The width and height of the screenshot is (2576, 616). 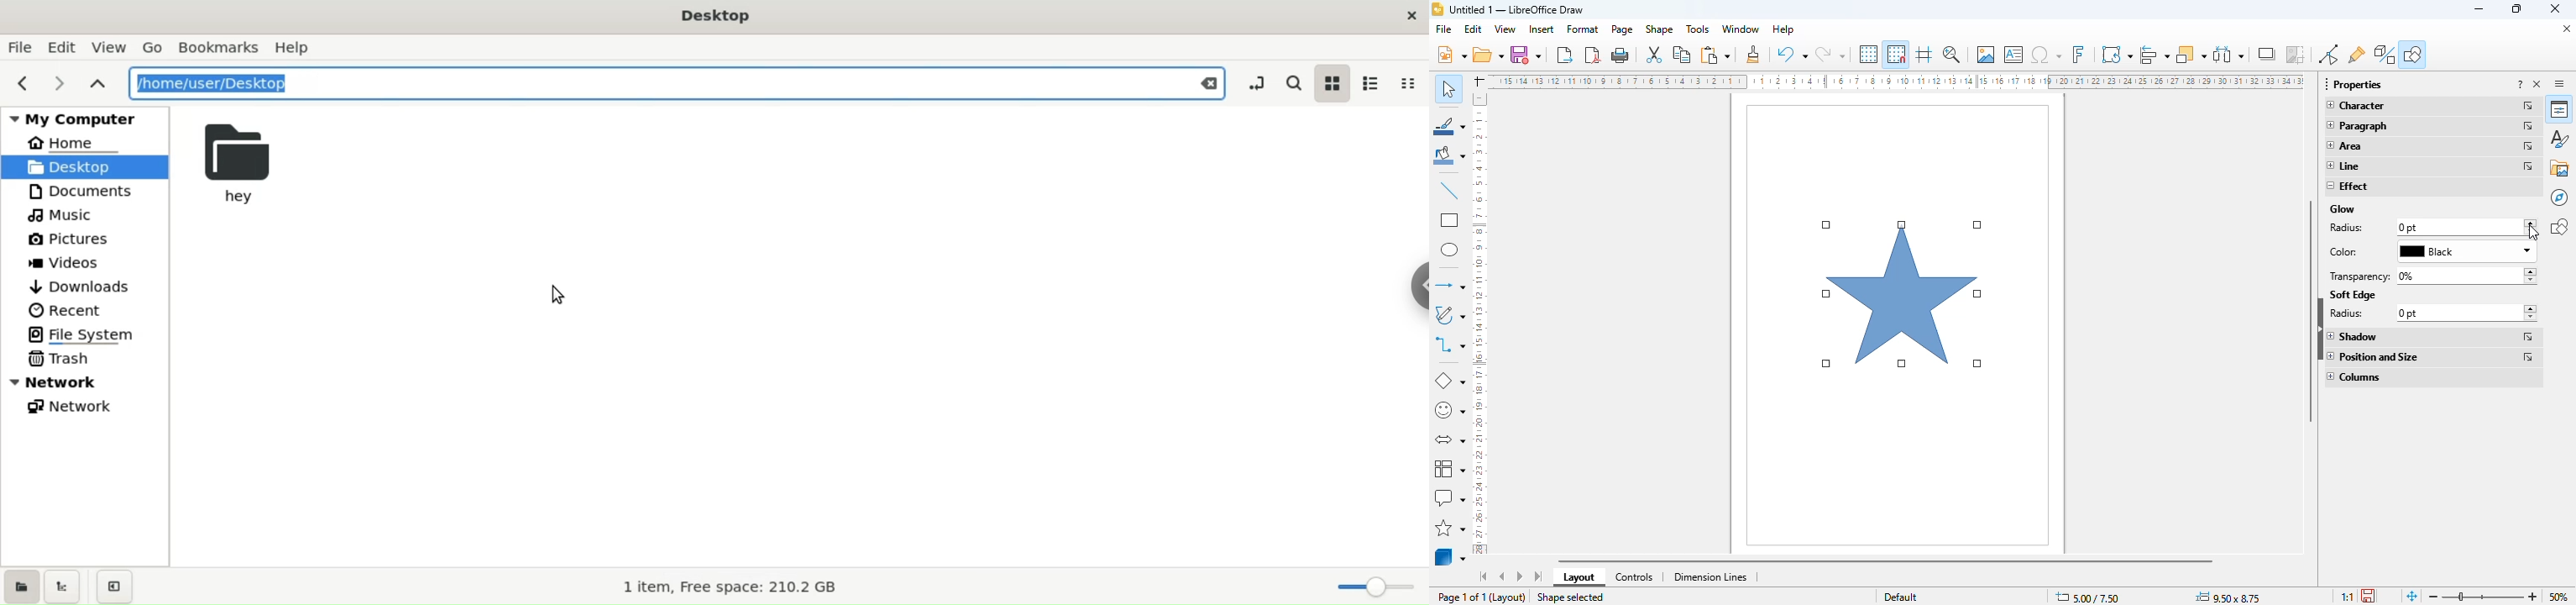 I want to click on edit, so click(x=1473, y=29).